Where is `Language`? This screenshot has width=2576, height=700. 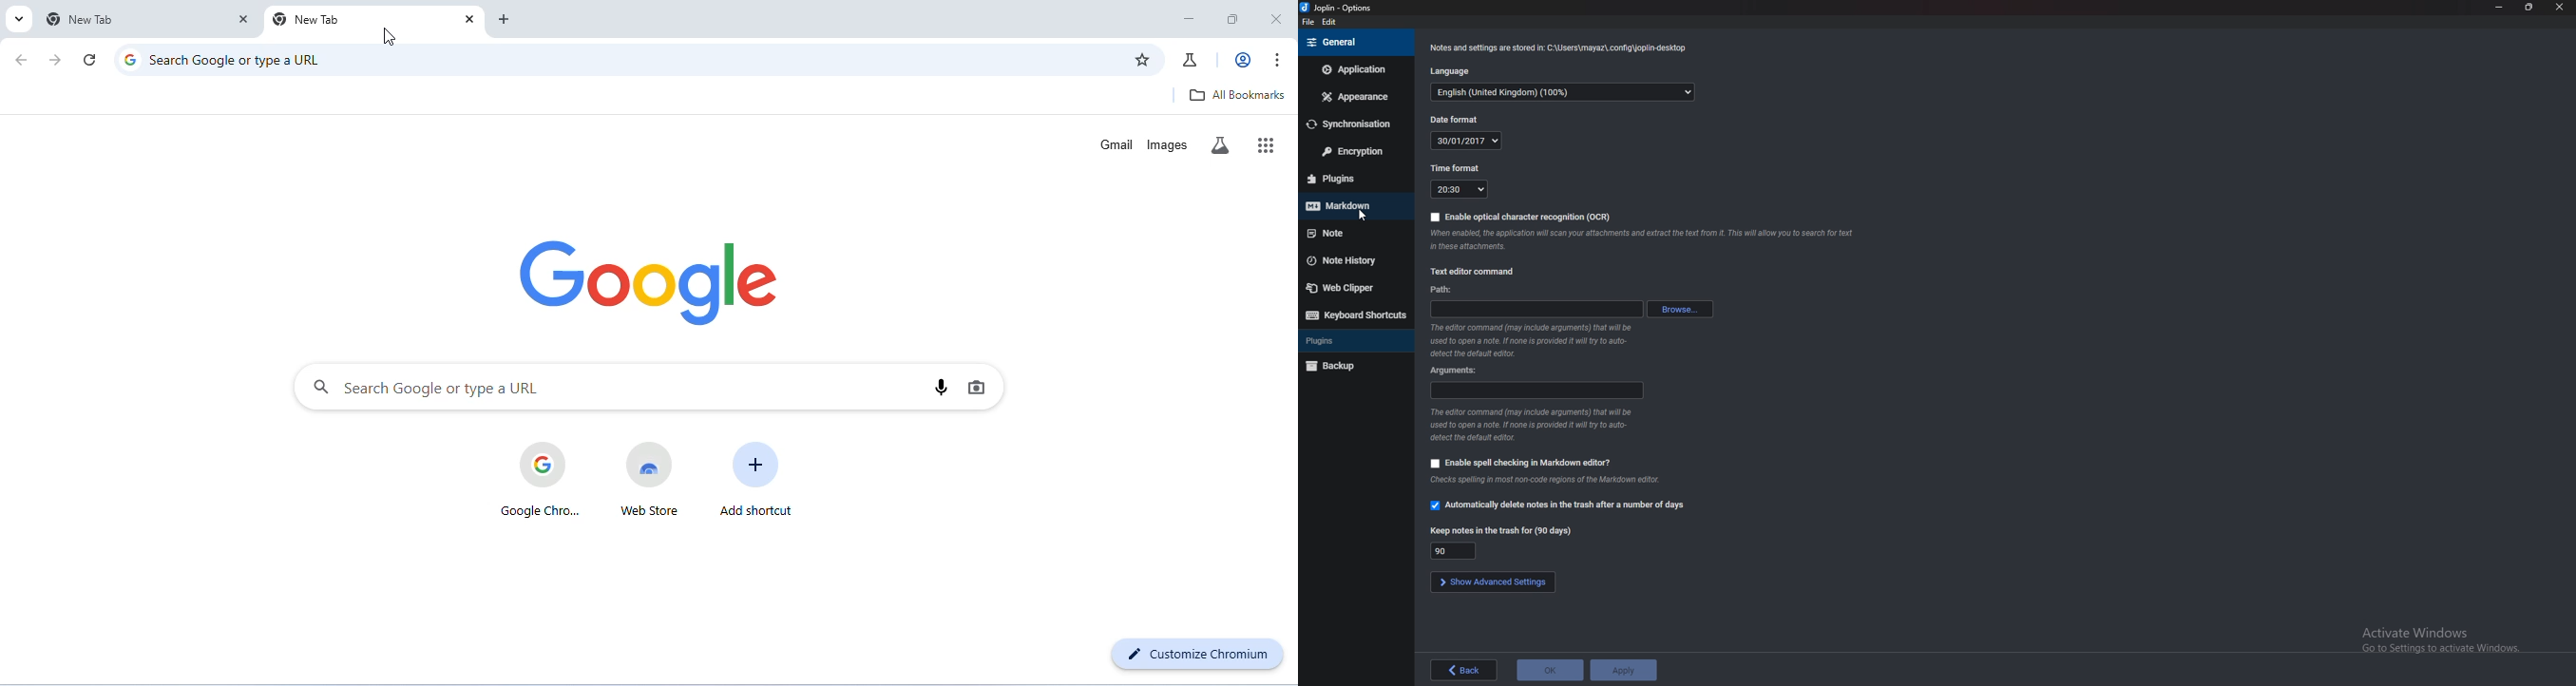 Language is located at coordinates (1564, 93).